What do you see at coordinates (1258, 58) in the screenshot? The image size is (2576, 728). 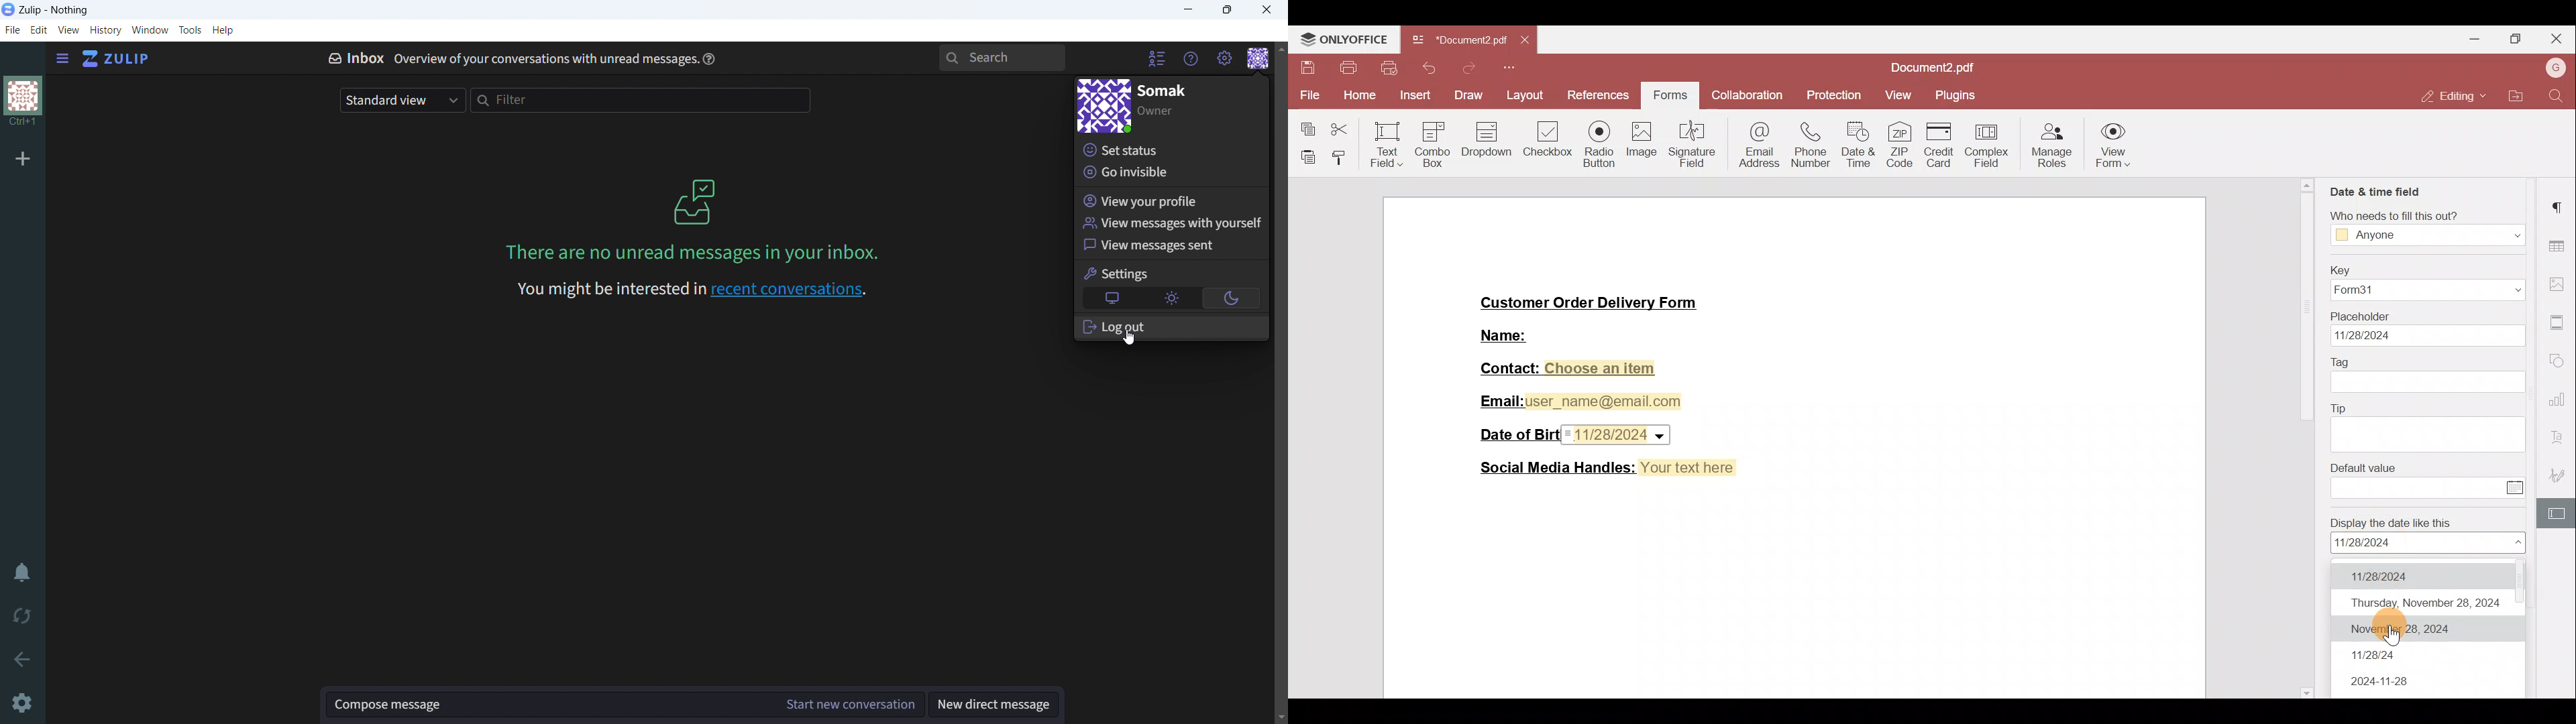 I see `personal menu` at bounding box center [1258, 58].